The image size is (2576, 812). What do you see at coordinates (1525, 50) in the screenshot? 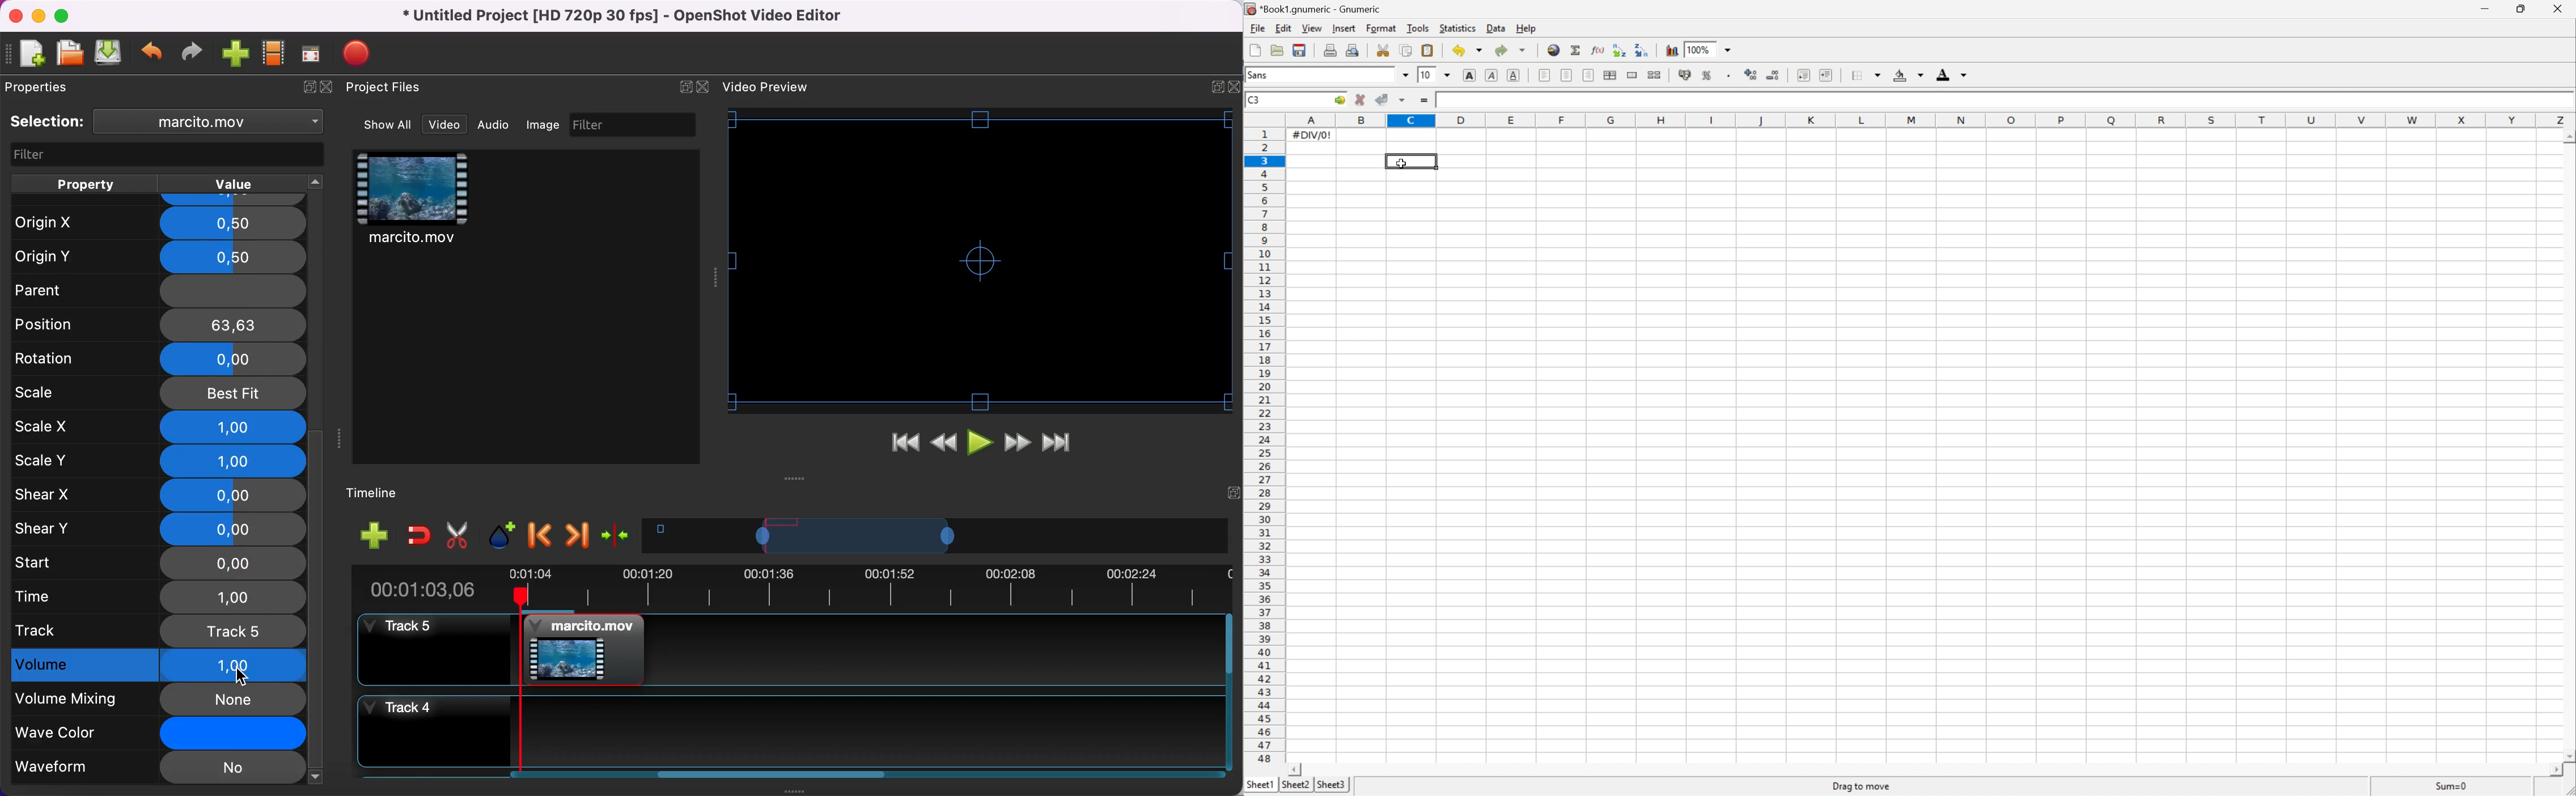
I see `Drop down` at bounding box center [1525, 50].